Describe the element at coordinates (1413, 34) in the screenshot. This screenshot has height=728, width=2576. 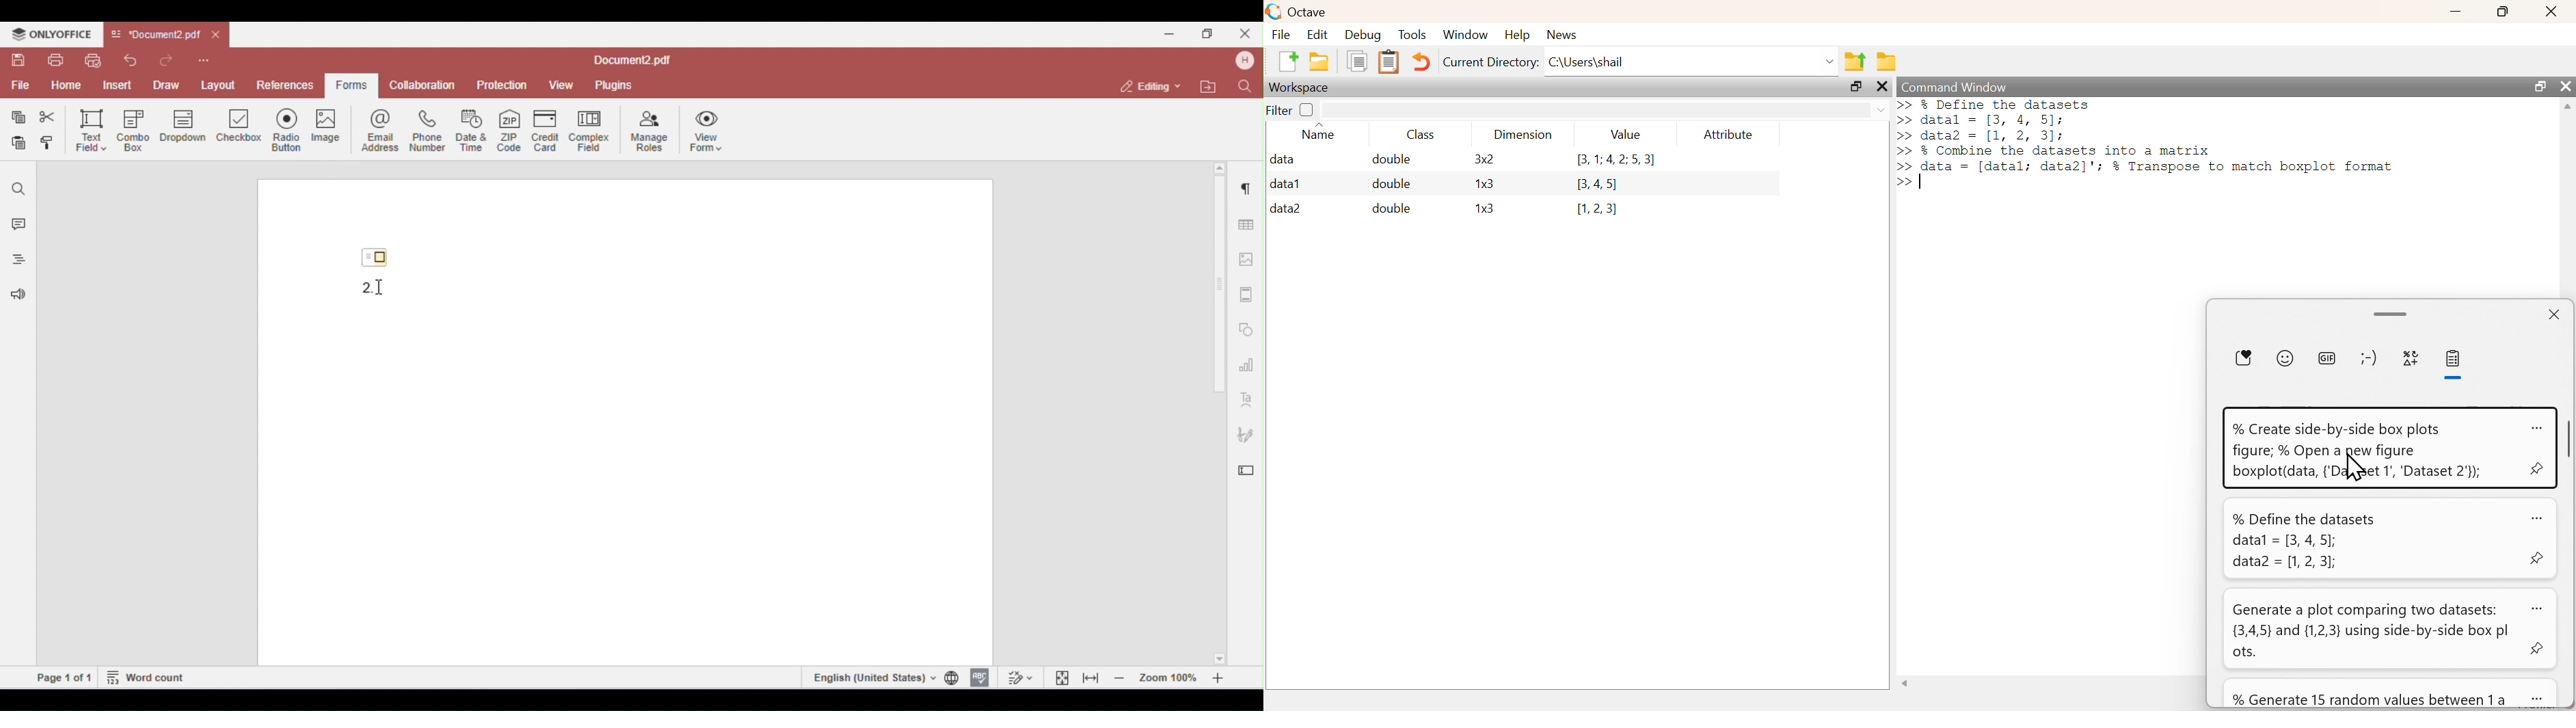
I see `Tools` at that location.